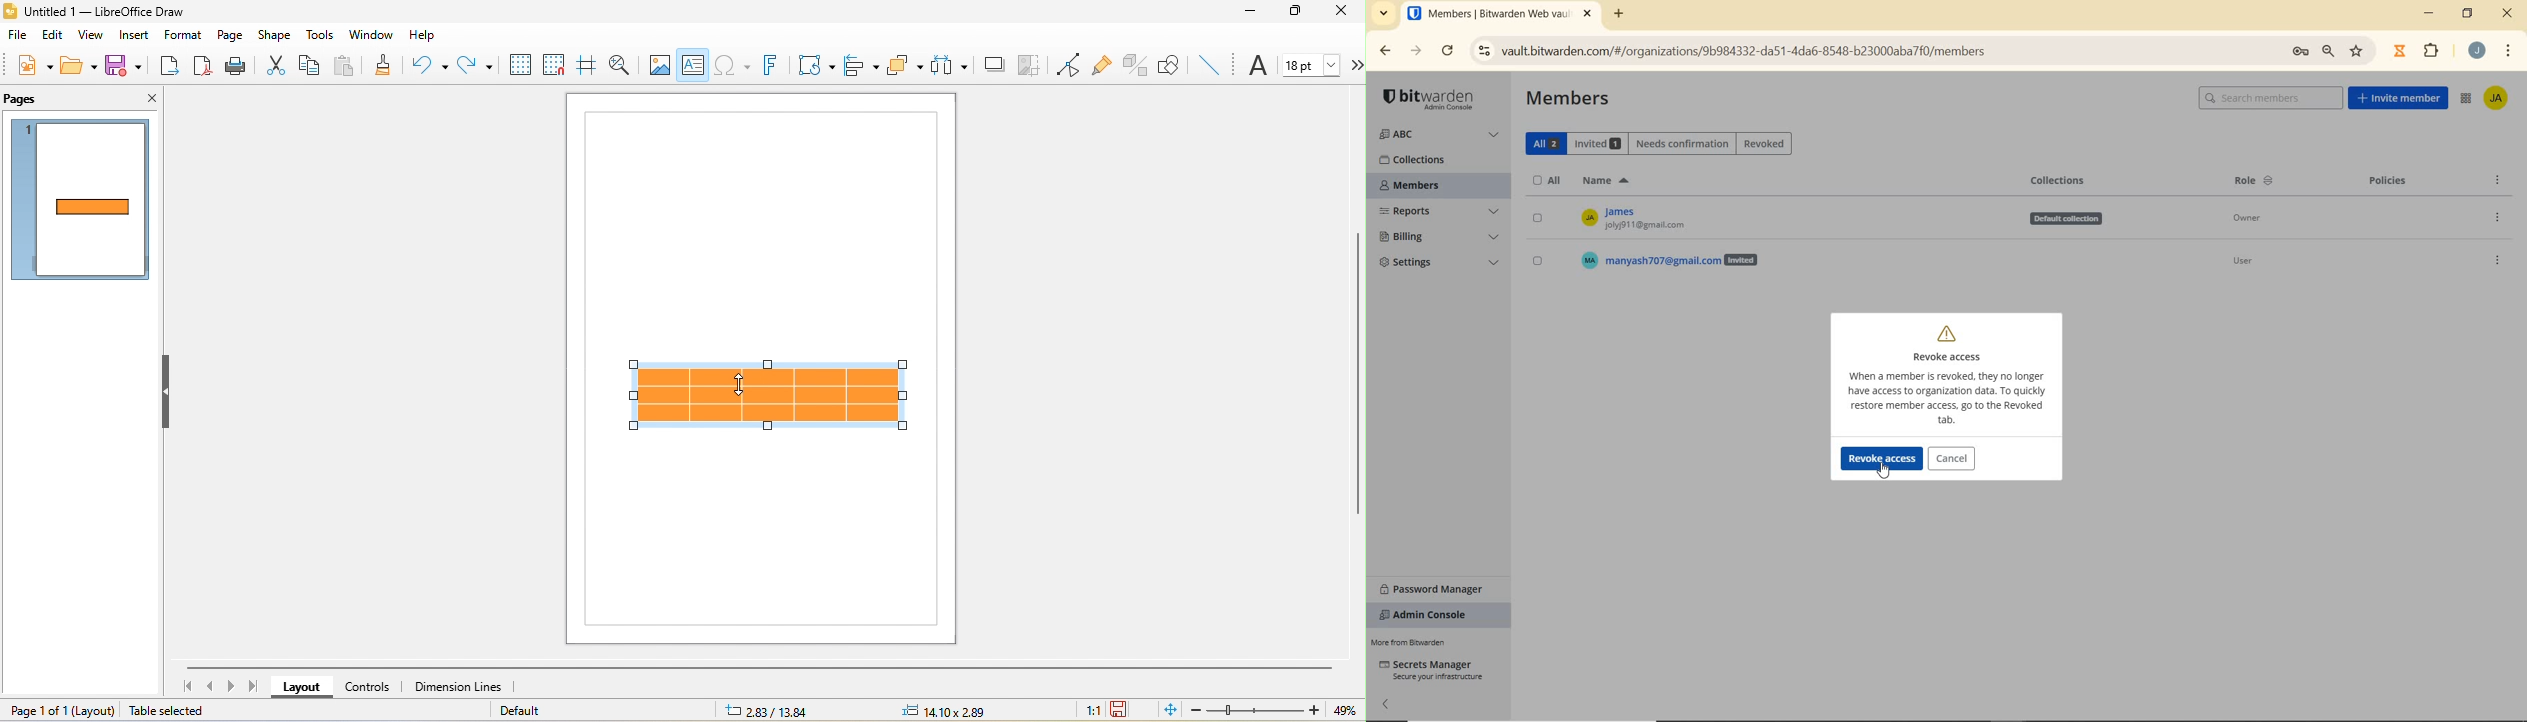 This screenshot has height=728, width=2548. Describe the element at coordinates (1448, 52) in the screenshot. I see `RELOAD` at that location.